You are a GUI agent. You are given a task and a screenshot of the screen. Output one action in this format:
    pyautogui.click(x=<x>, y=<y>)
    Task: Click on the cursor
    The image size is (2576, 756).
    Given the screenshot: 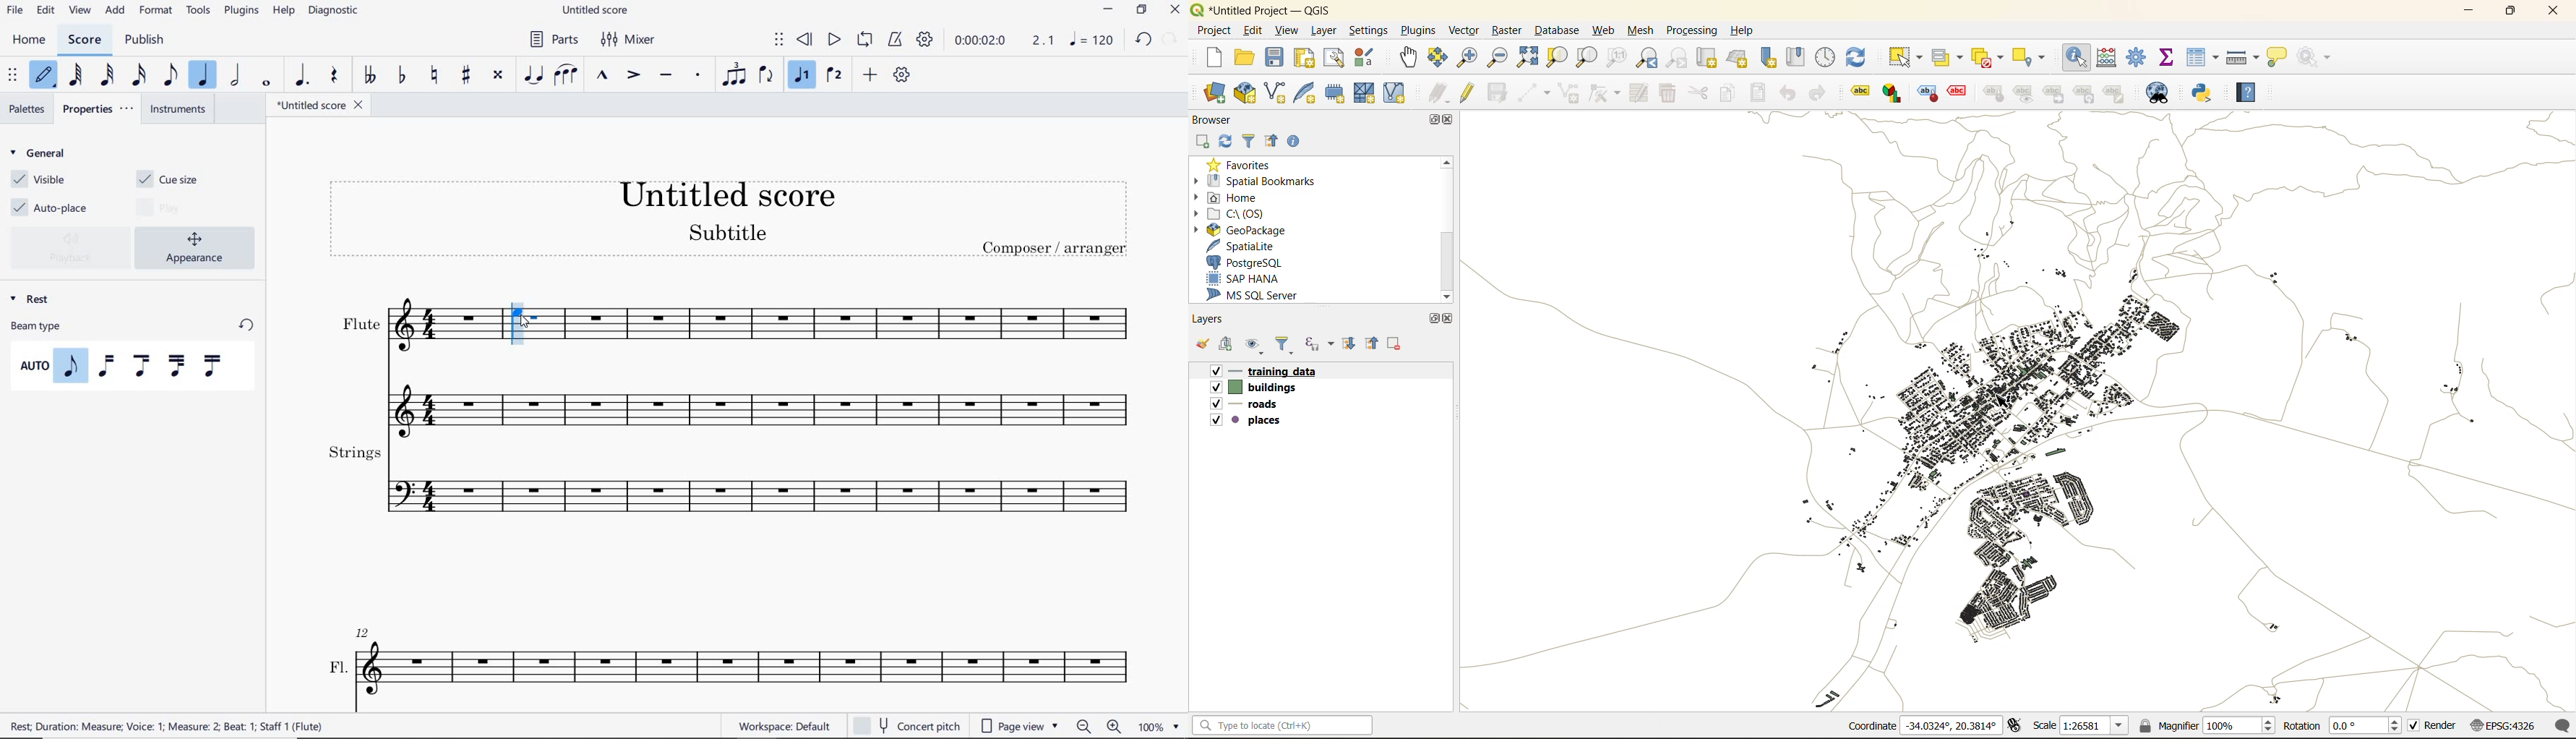 What is the action you would take?
    pyautogui.click(x=531, y=323)
    